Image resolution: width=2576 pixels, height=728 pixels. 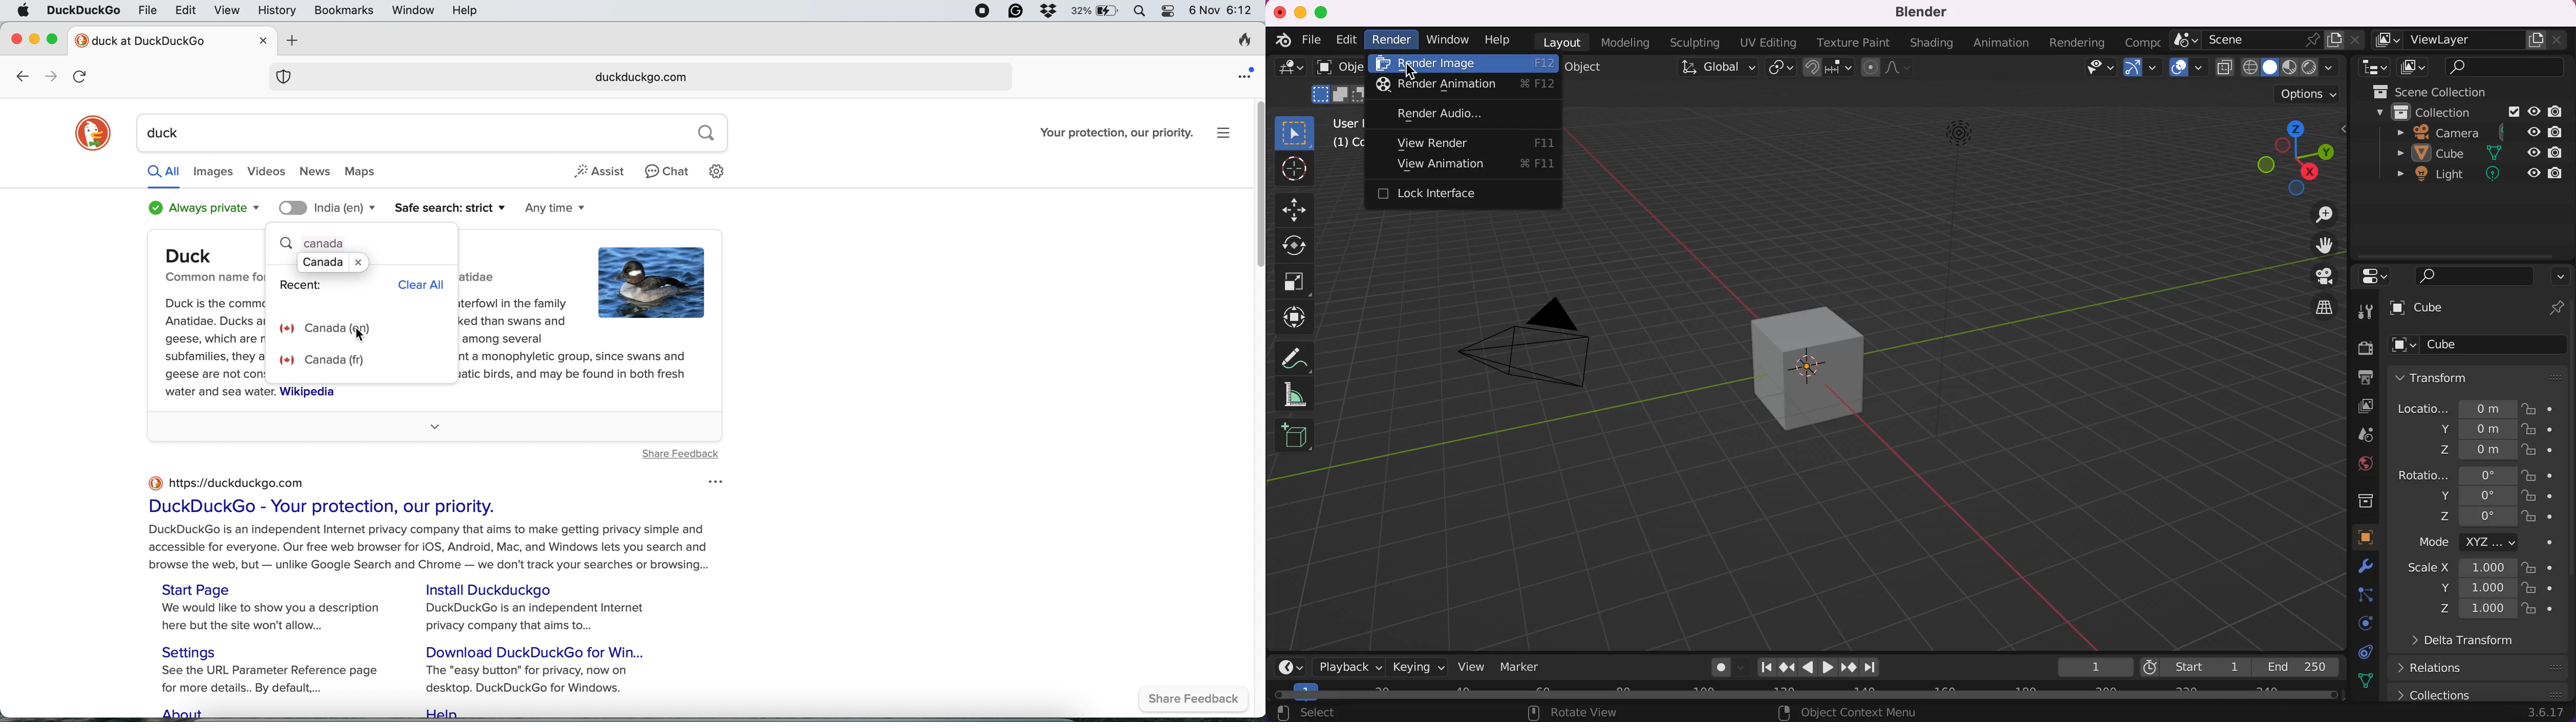 What do you see at coordinates (707, 133) in the screenshot?
I see `search button` at bounding box center [707, 133].